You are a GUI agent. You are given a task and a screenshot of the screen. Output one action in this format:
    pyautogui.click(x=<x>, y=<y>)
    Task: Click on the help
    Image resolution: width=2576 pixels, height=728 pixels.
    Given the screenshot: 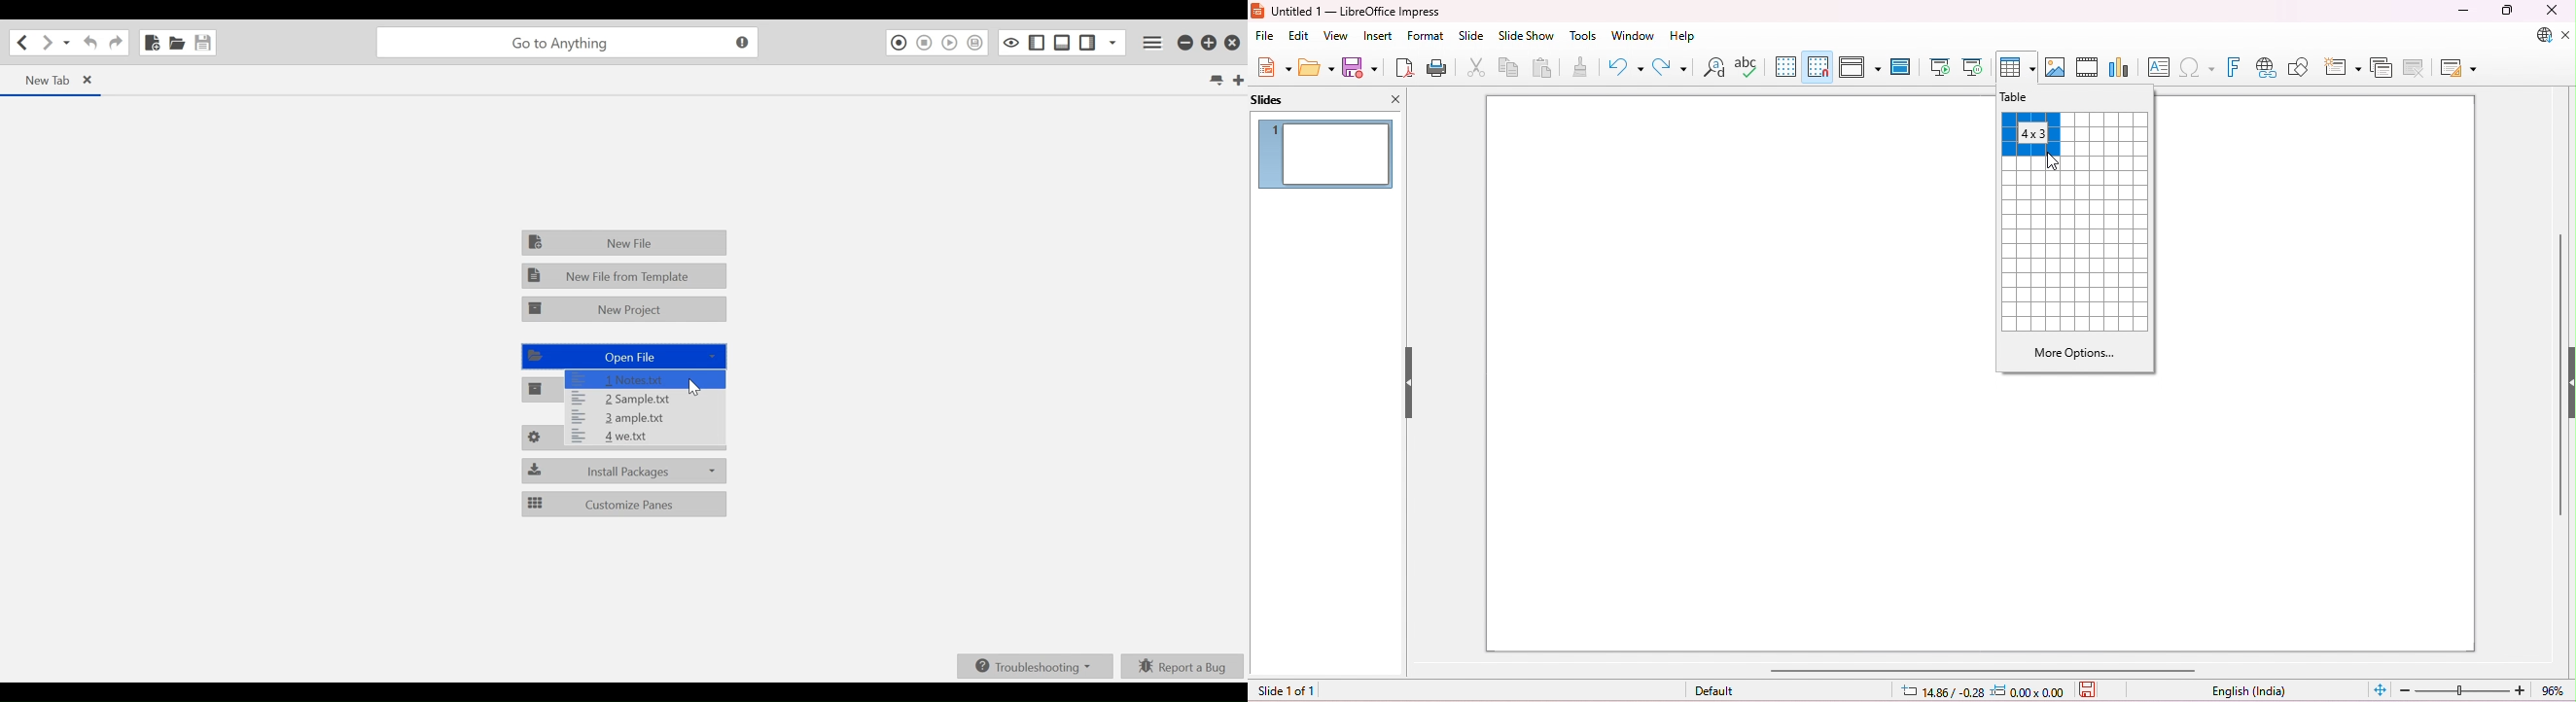 What is the action you would take?
    pyautogui.click(x=1682, y=37)
    